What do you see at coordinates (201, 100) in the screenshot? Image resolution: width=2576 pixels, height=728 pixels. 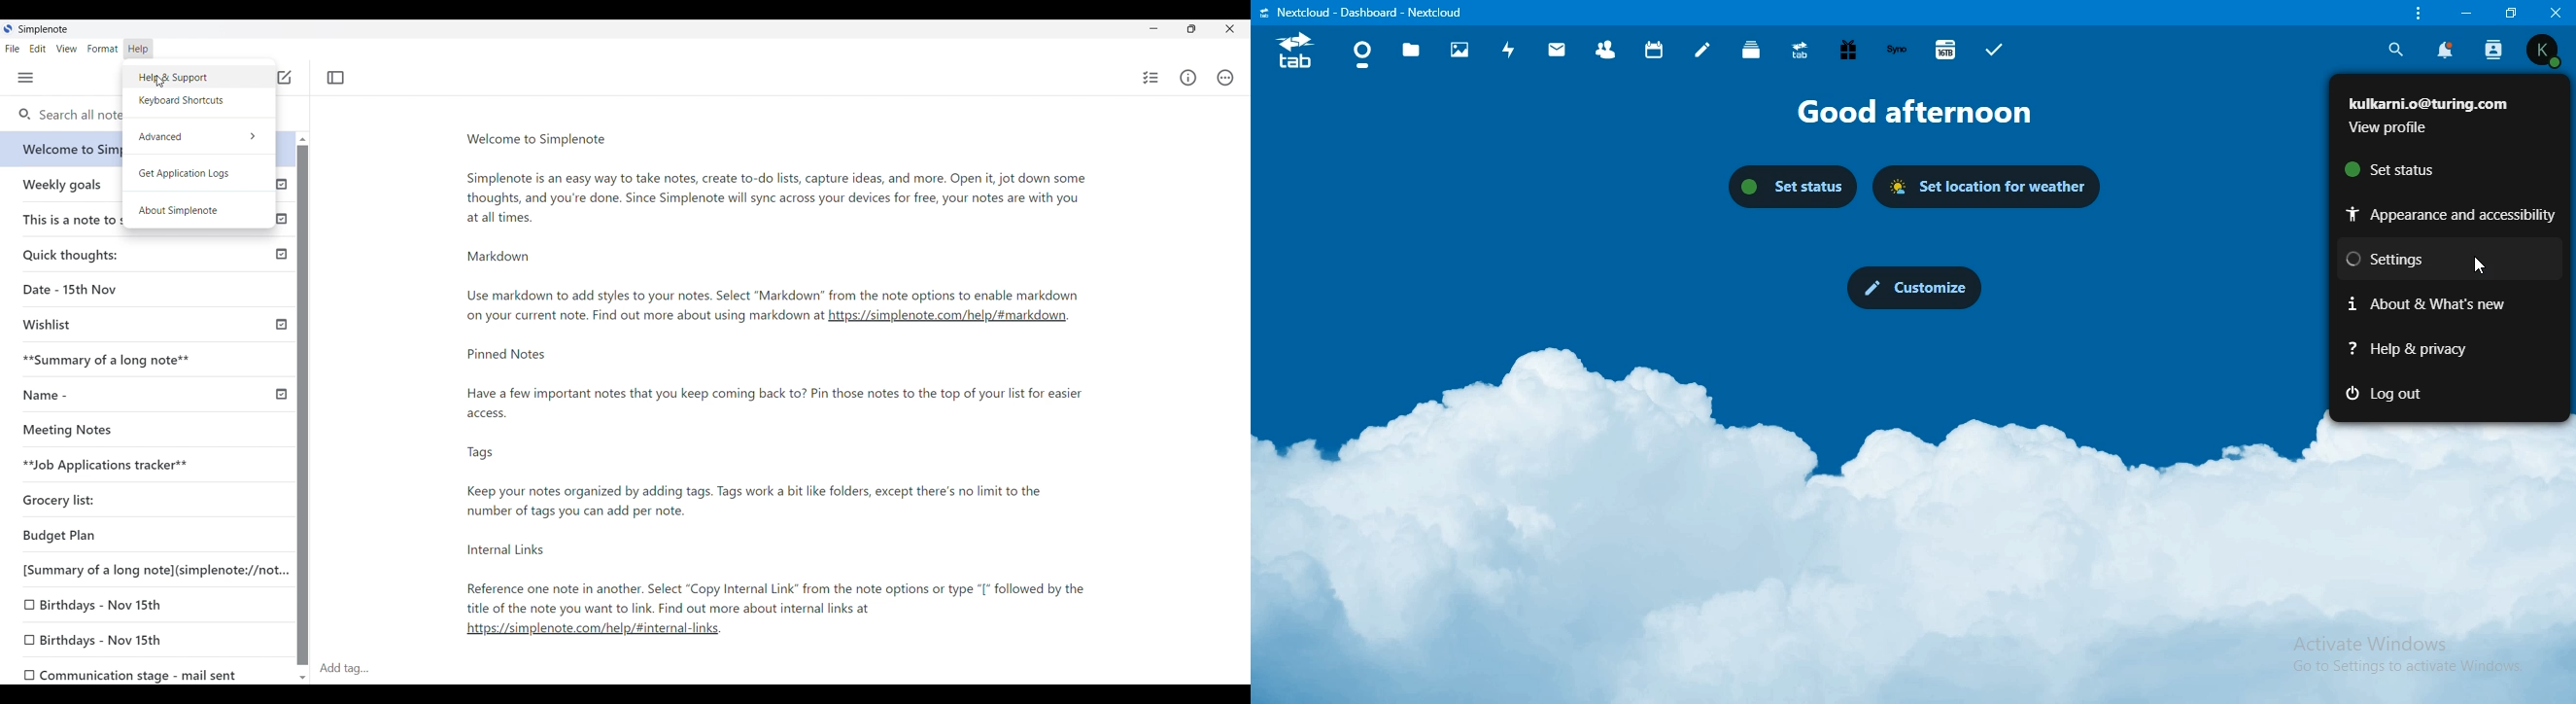 I see `Keyboard shortcuts` at bounding box center [201, 100].